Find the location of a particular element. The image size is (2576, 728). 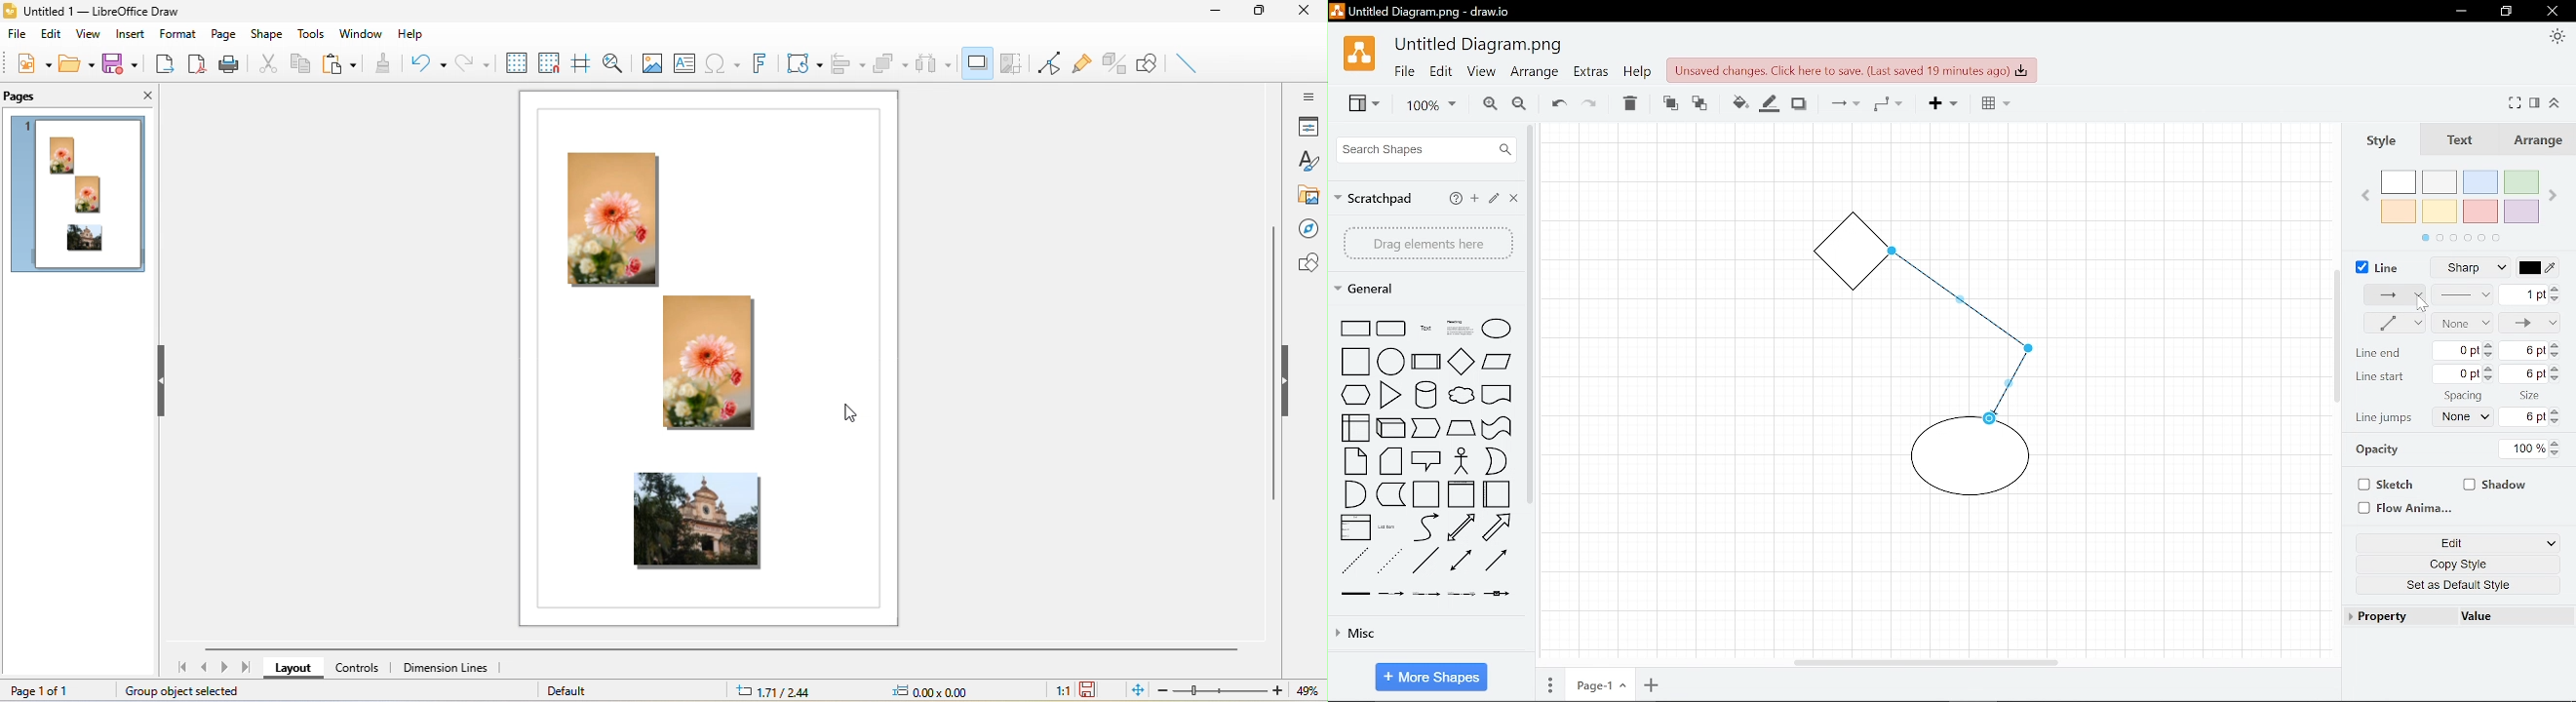

none is located at coordinates (2466, 417).